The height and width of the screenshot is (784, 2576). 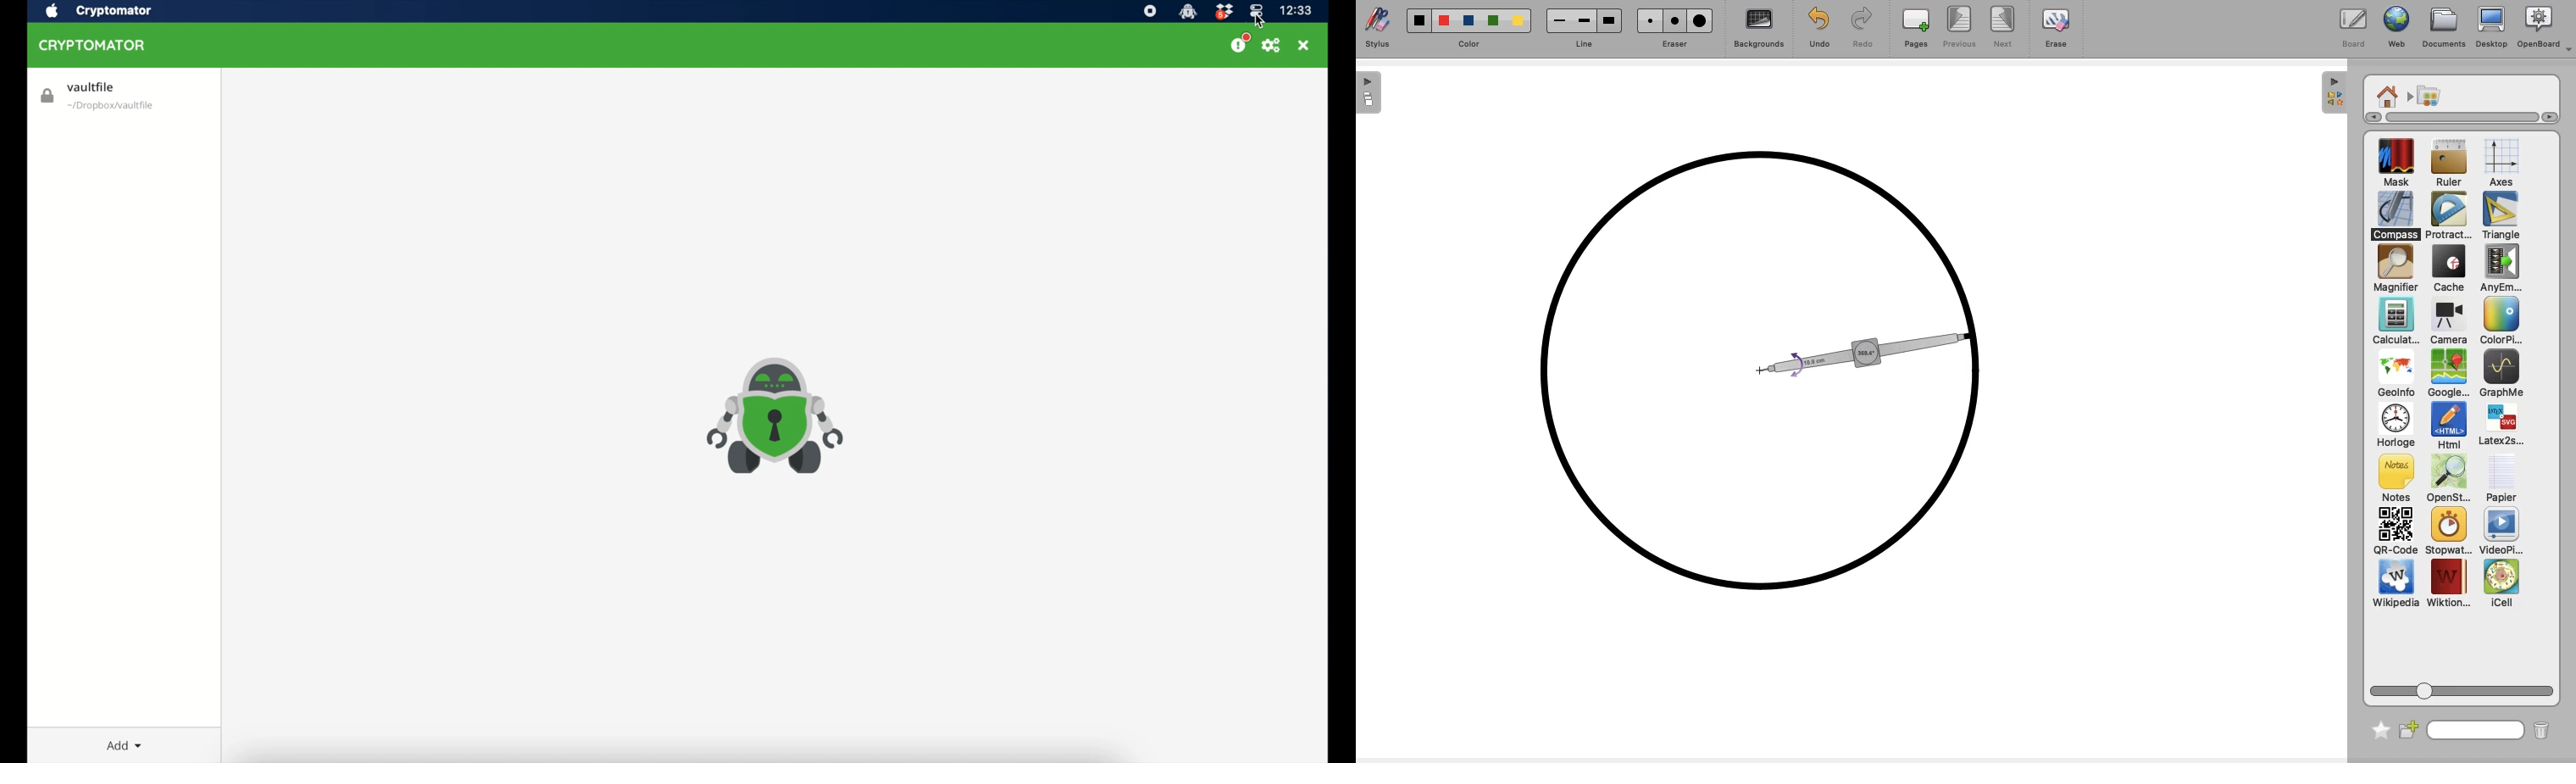 I want to click on line, so click(x=1582, y=44).